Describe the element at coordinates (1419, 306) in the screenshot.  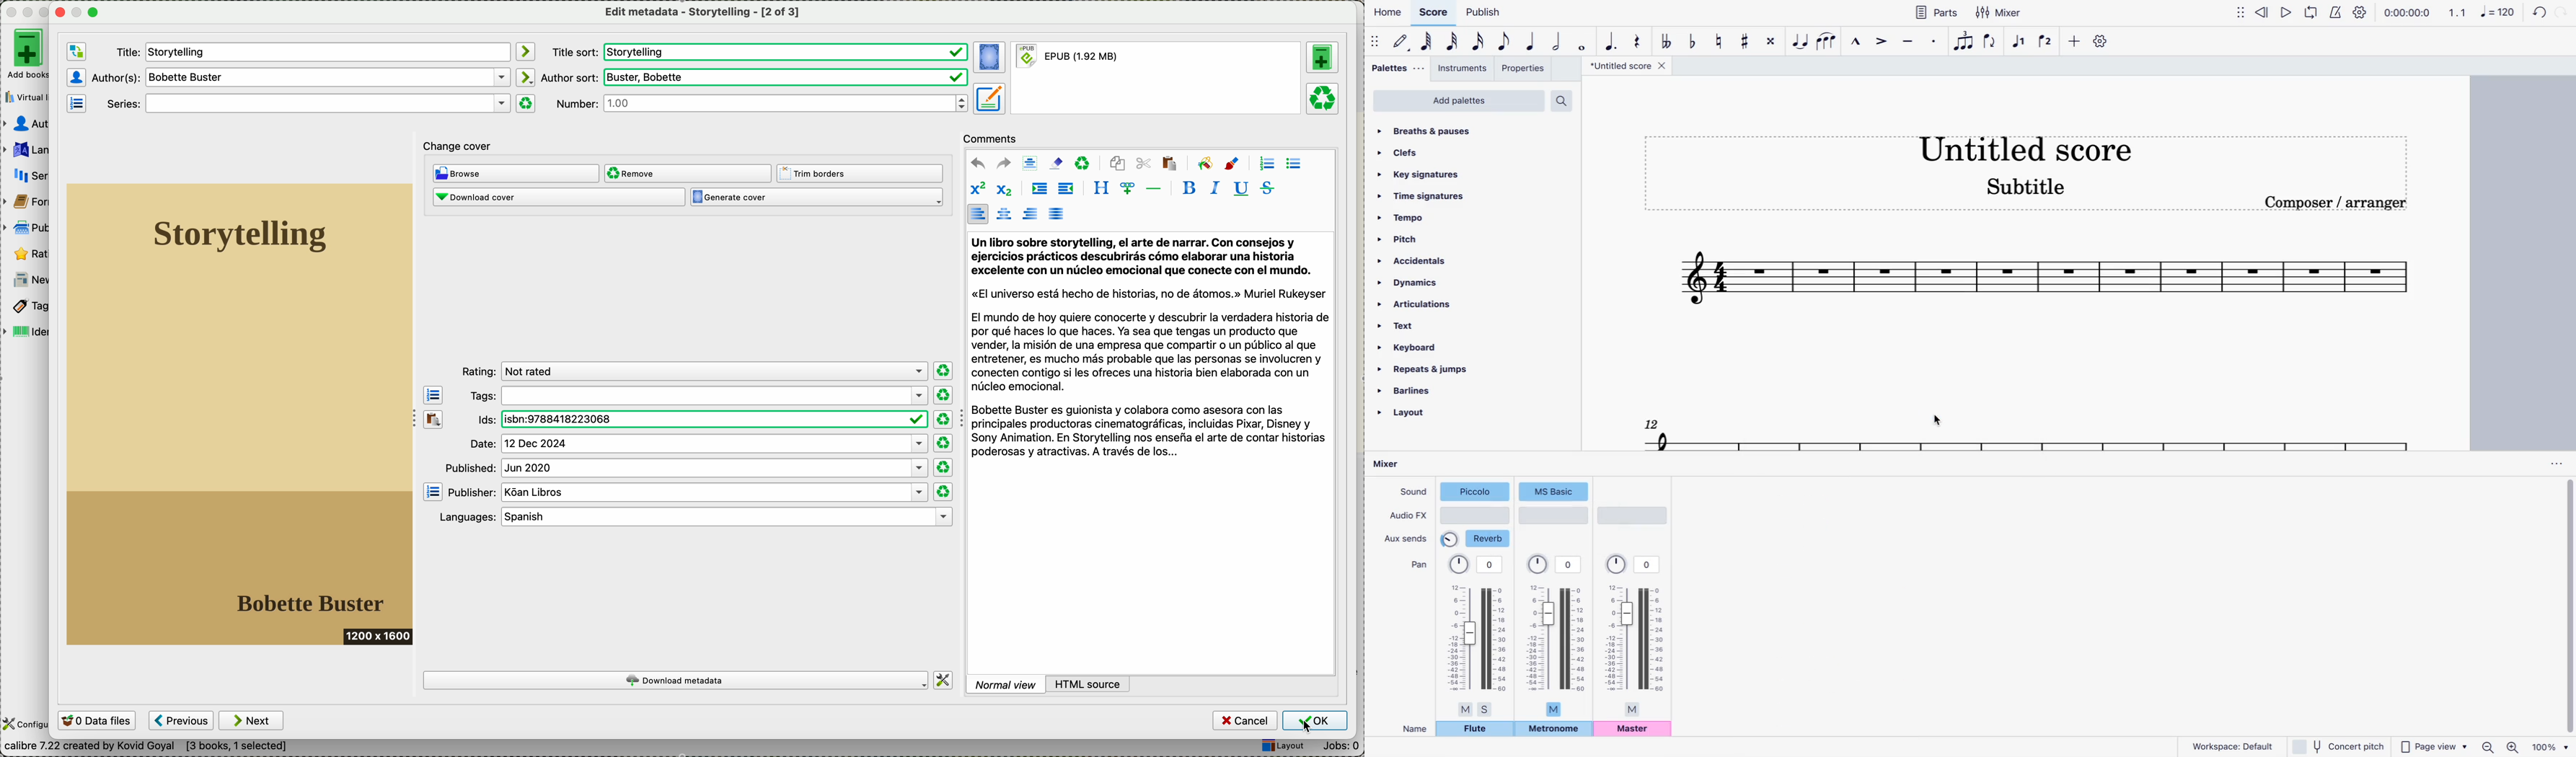
I see `articulations` at that location.